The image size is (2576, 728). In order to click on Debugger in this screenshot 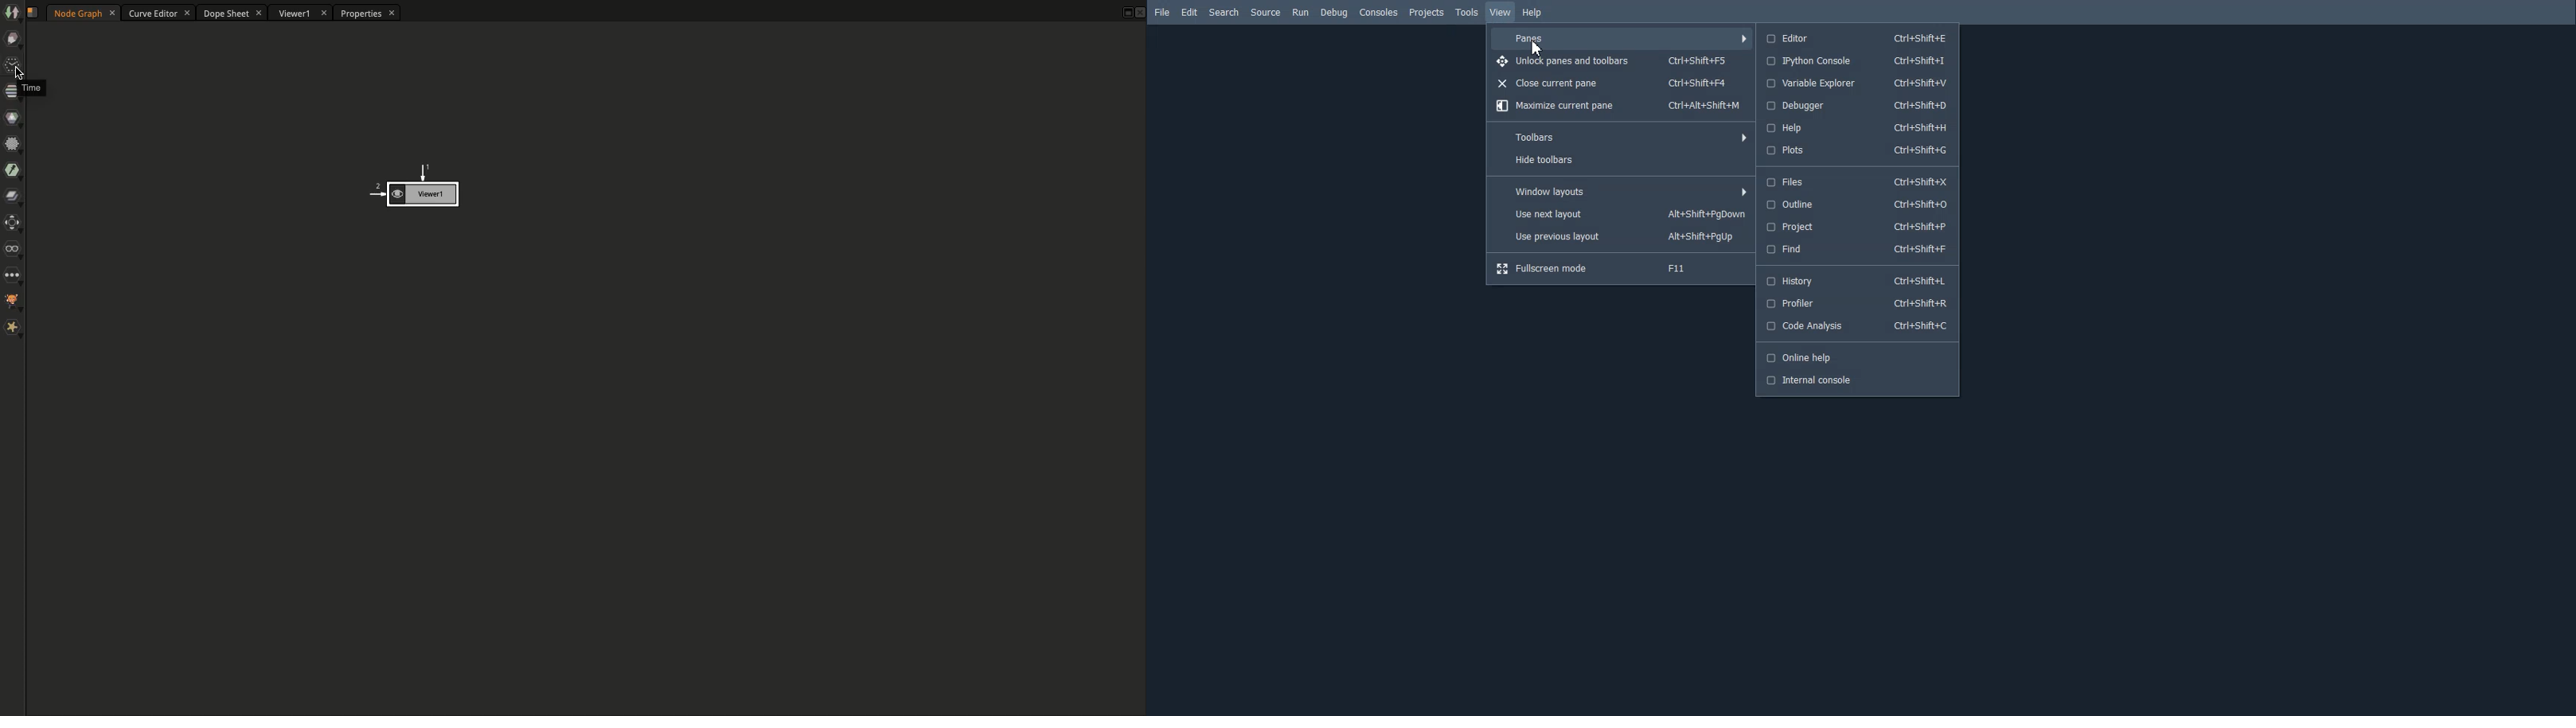, I will do `click(1858, 105)`.